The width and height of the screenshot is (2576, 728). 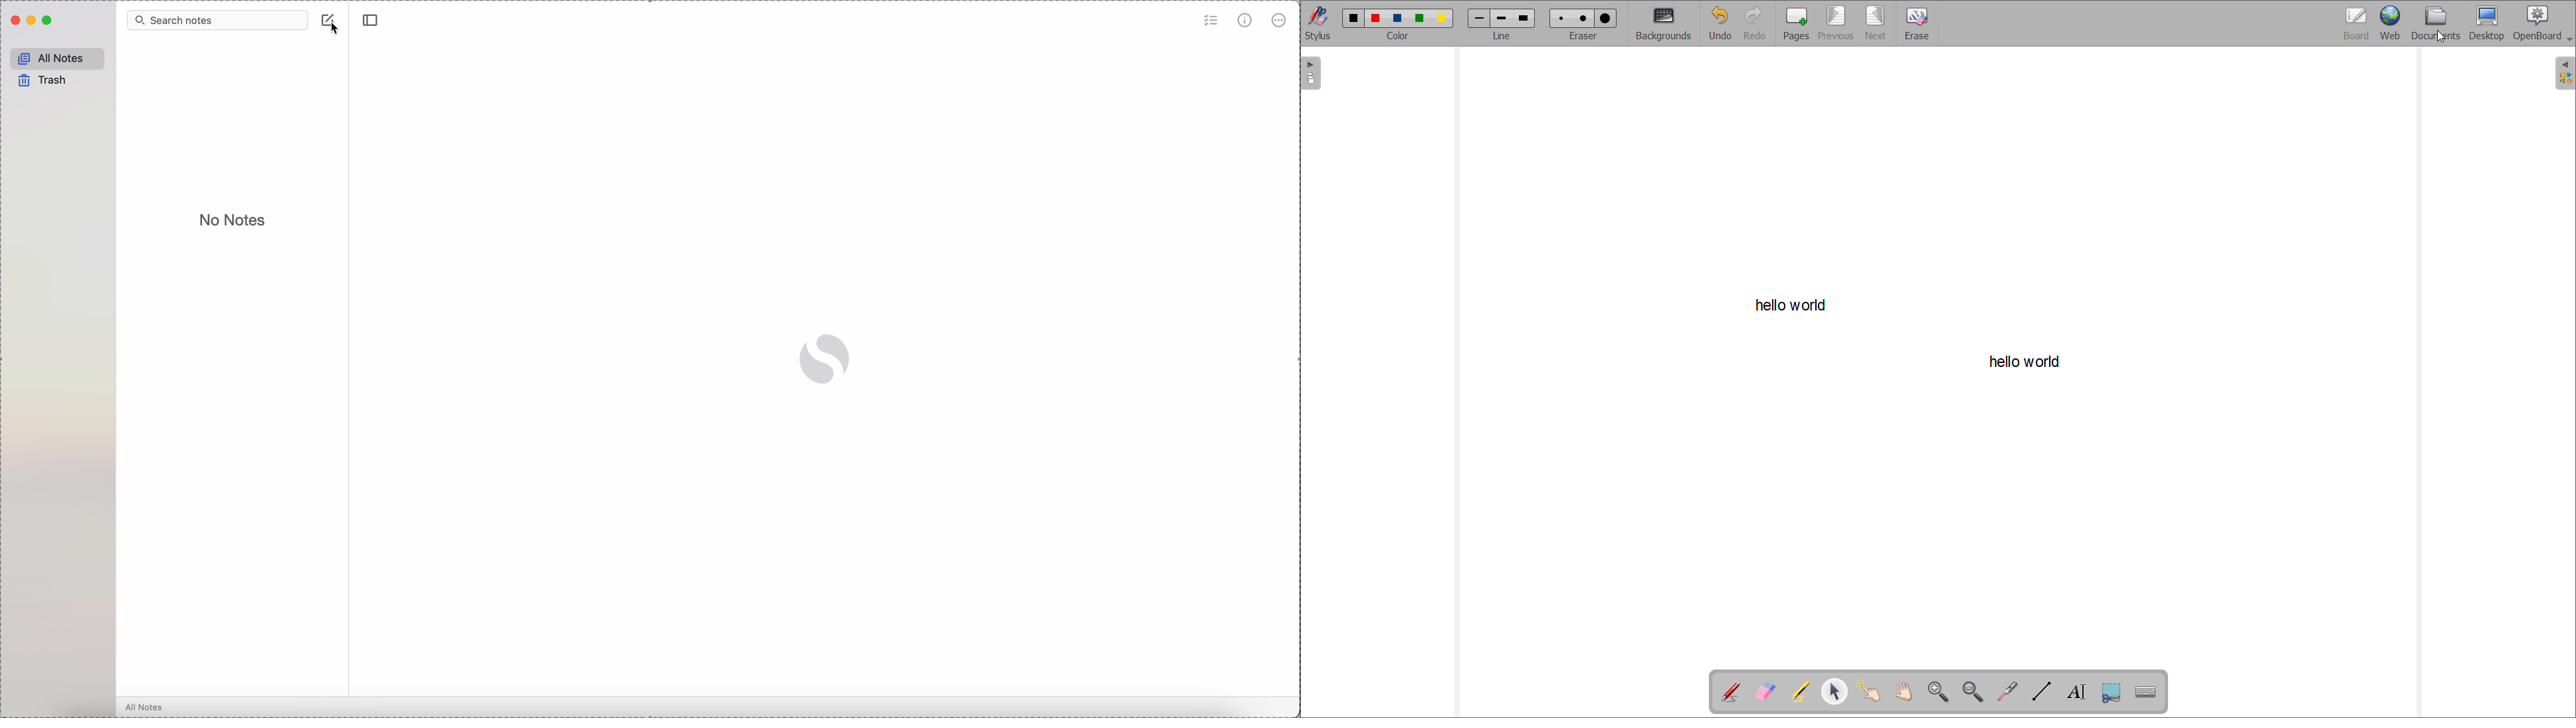 I want to click on no notes, so click(x=235, y=220).